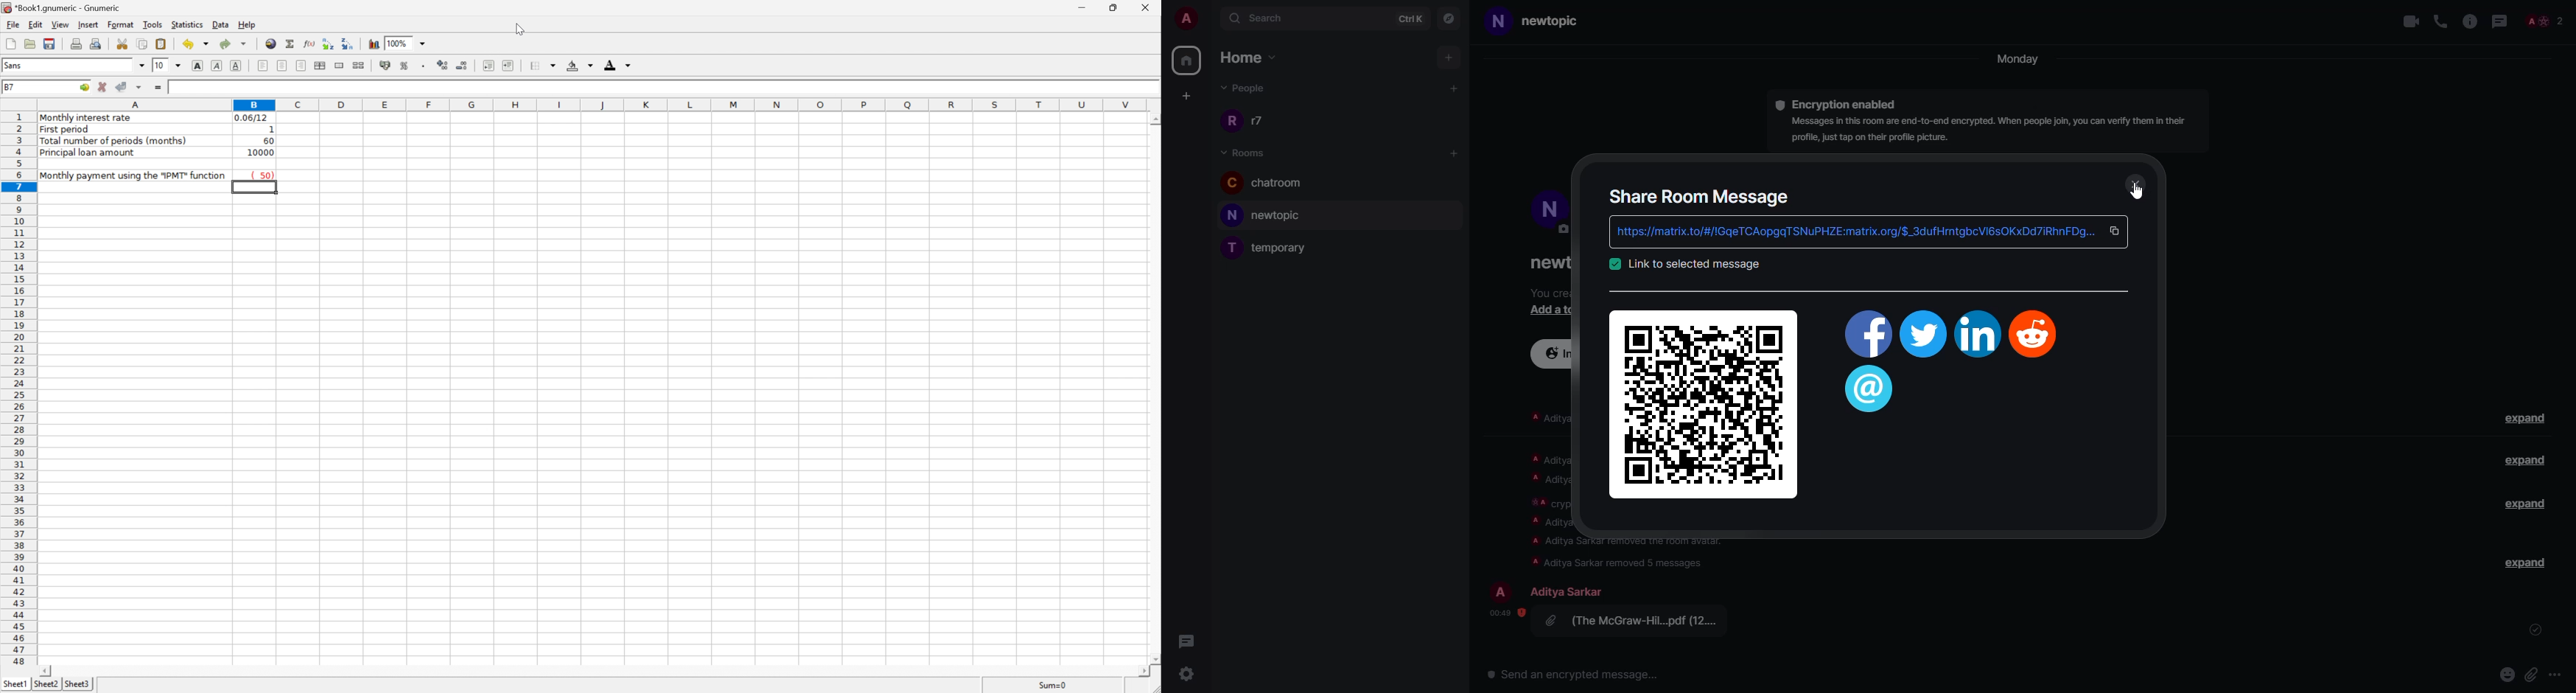 Image resolution: width=2576 pixels, height=700 pixels. I want to click on Underline, so click(236, 64).